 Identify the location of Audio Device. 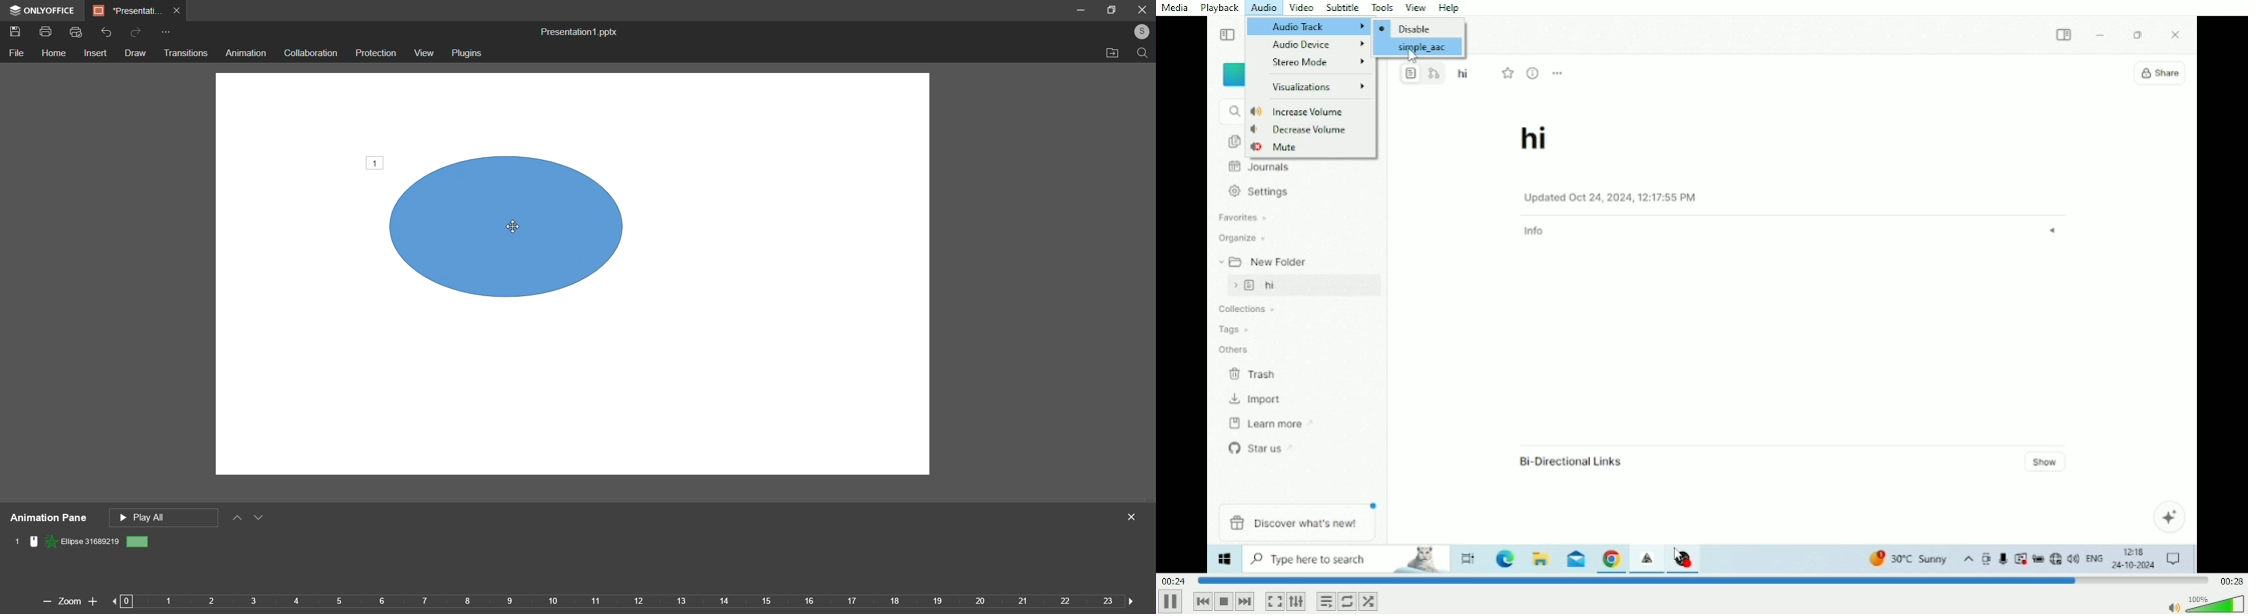
(1320, 45).